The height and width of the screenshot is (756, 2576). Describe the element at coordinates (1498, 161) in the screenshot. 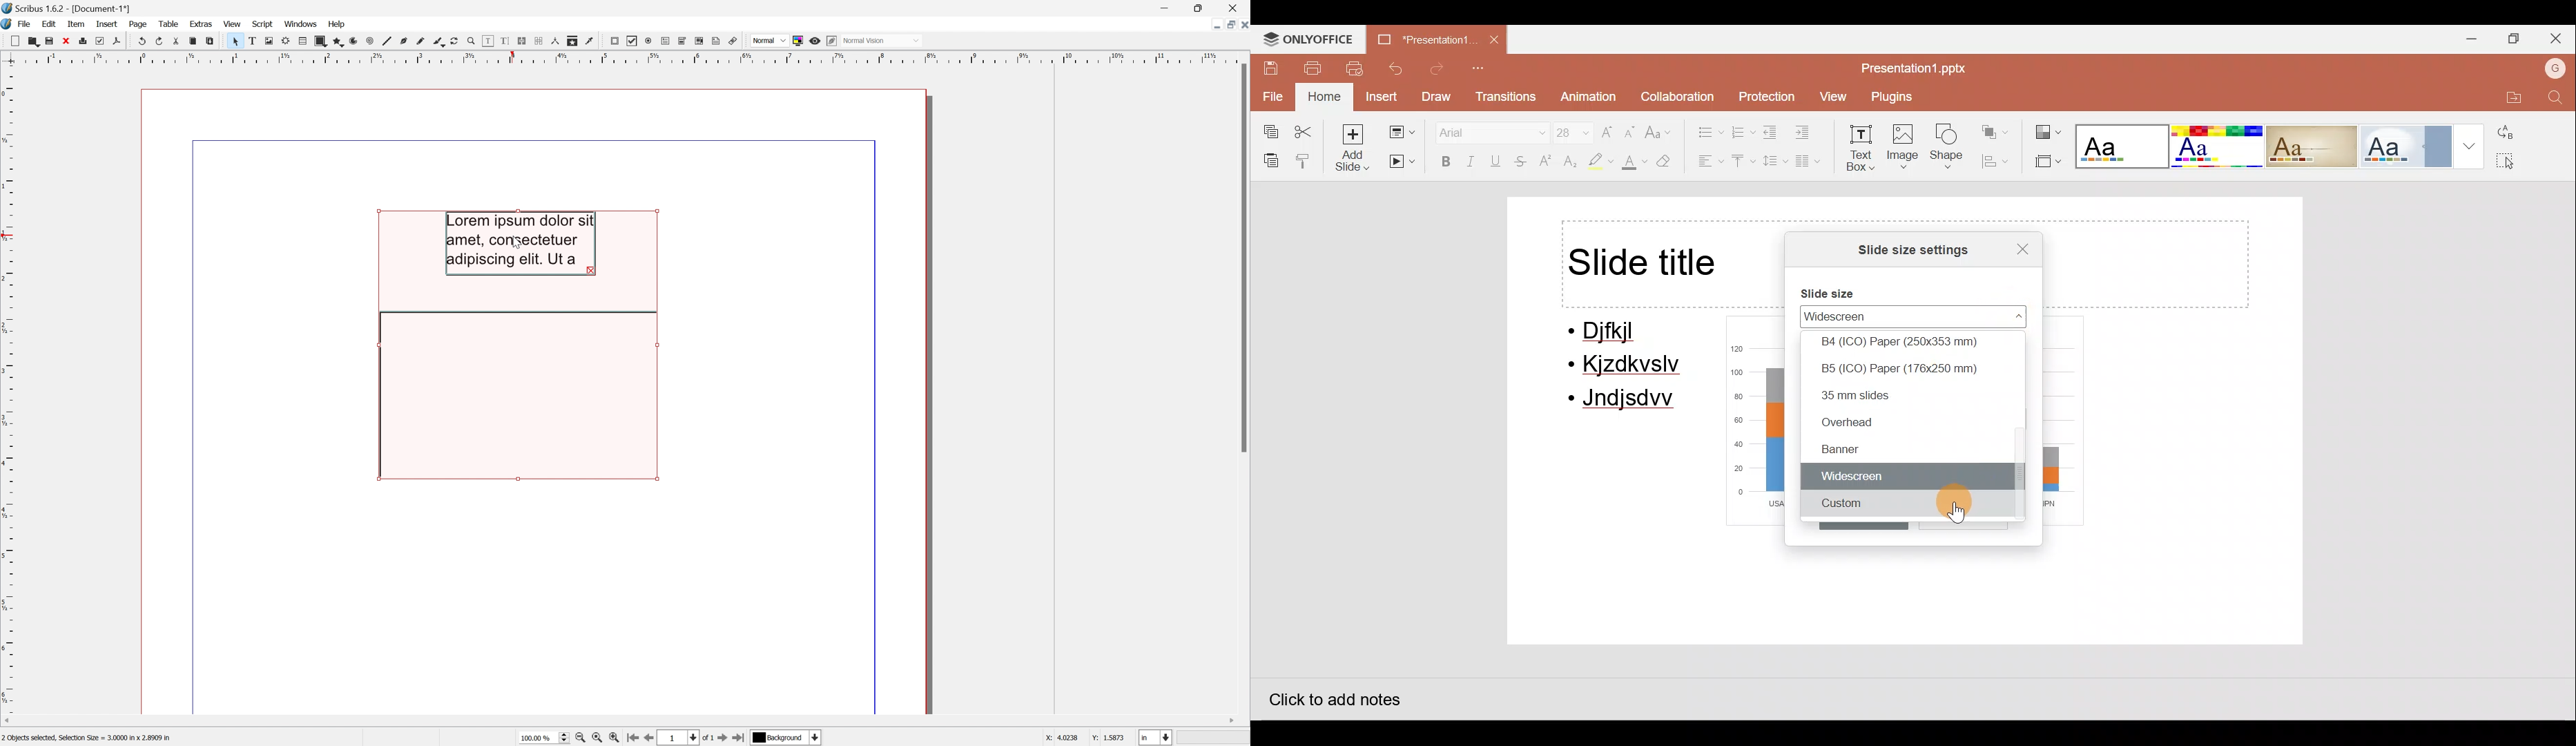

I see `Underline` at that location.